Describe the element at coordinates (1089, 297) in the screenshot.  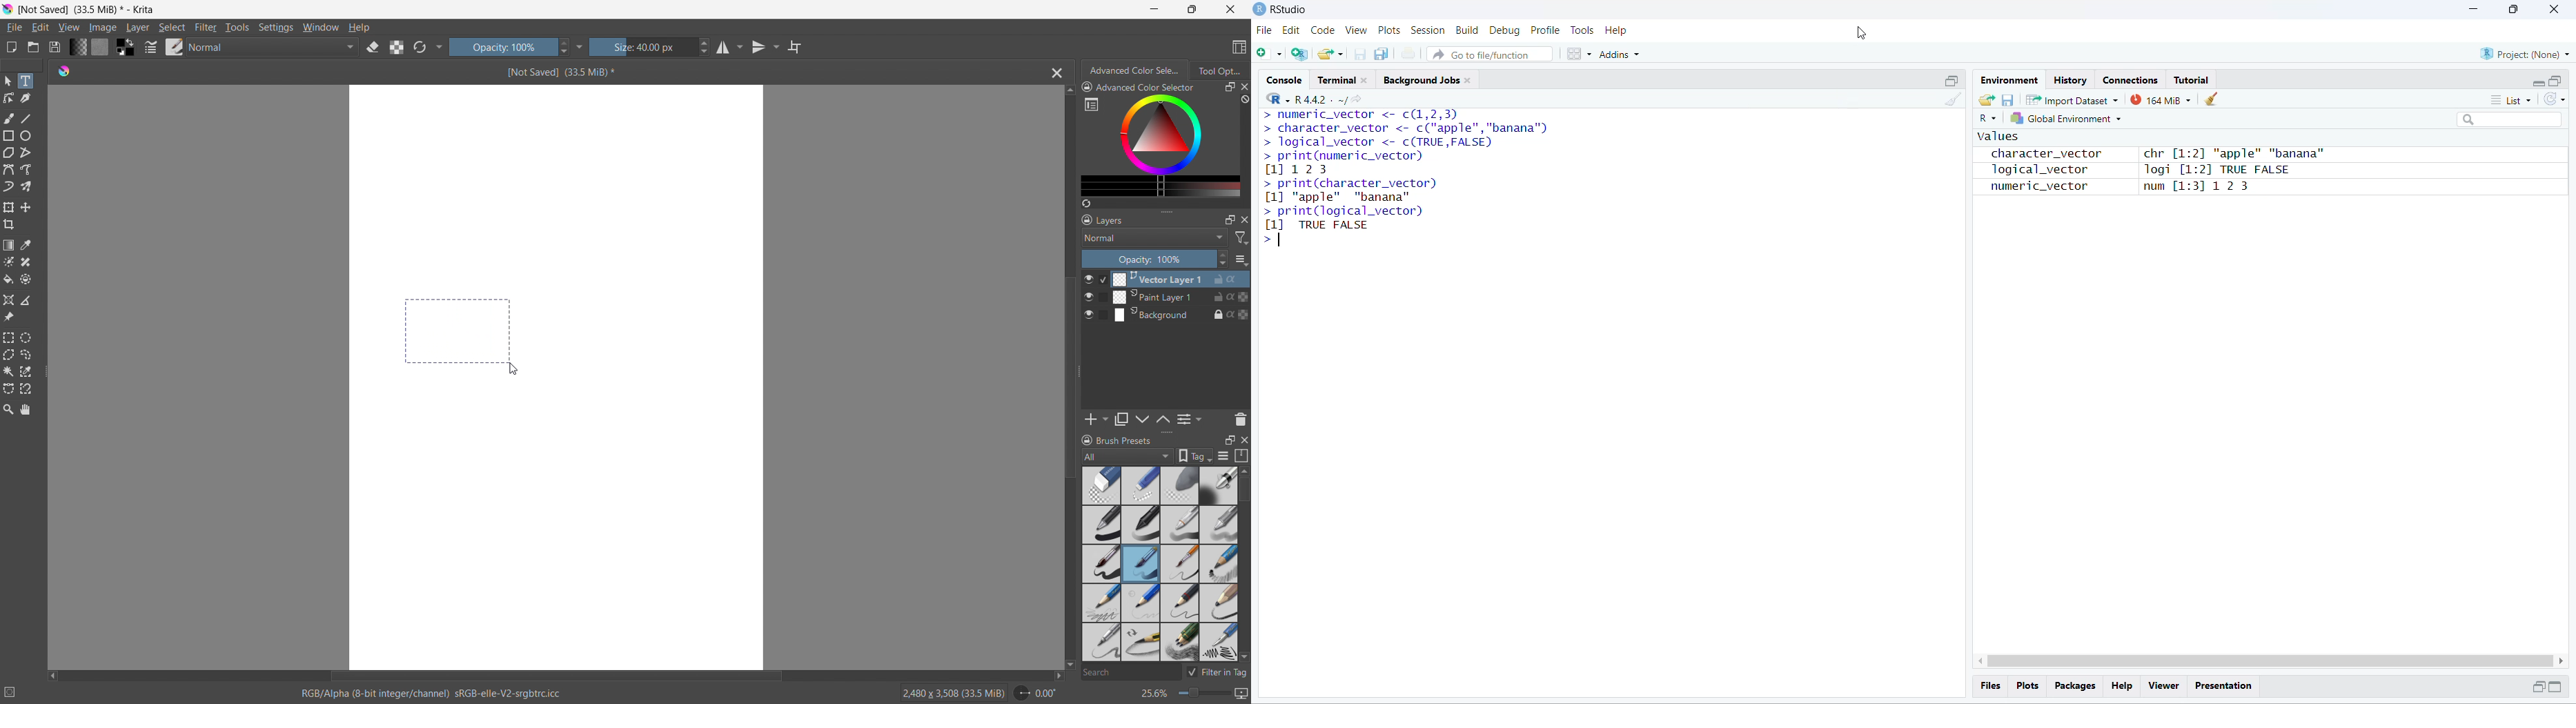
I see `layer visibility toggle` at that location.